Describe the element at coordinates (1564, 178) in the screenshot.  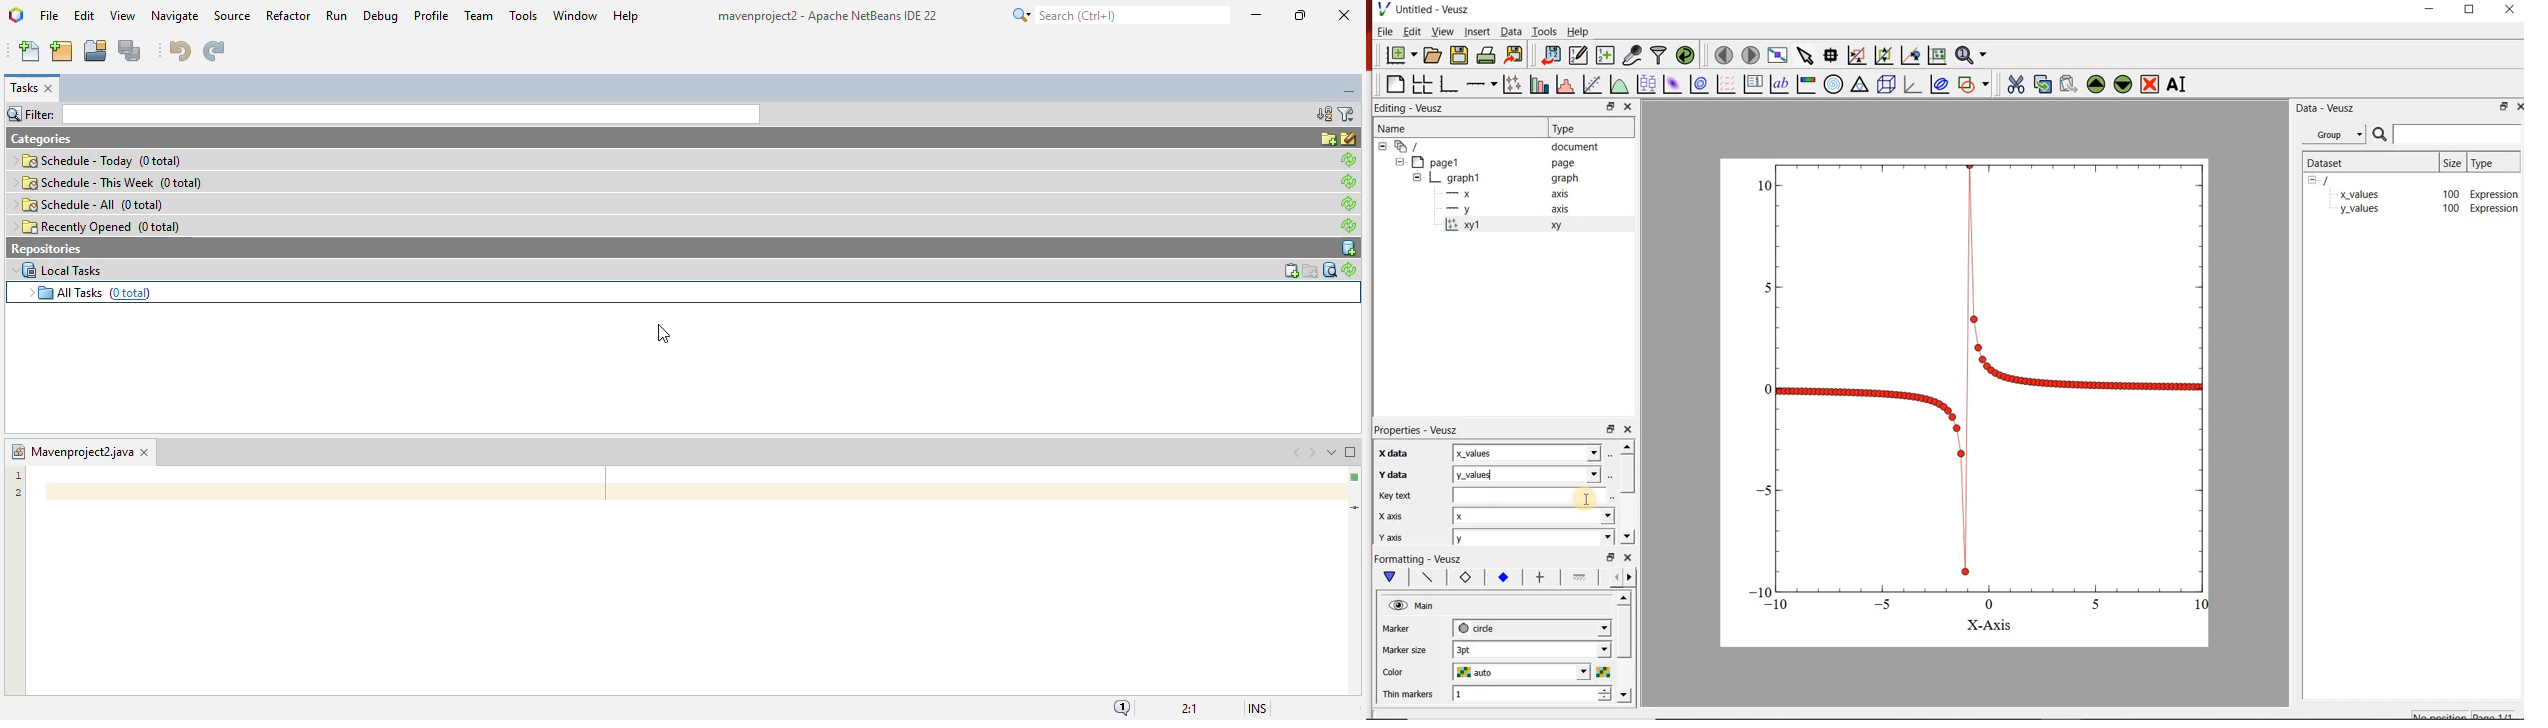
I see `graph` at that location.